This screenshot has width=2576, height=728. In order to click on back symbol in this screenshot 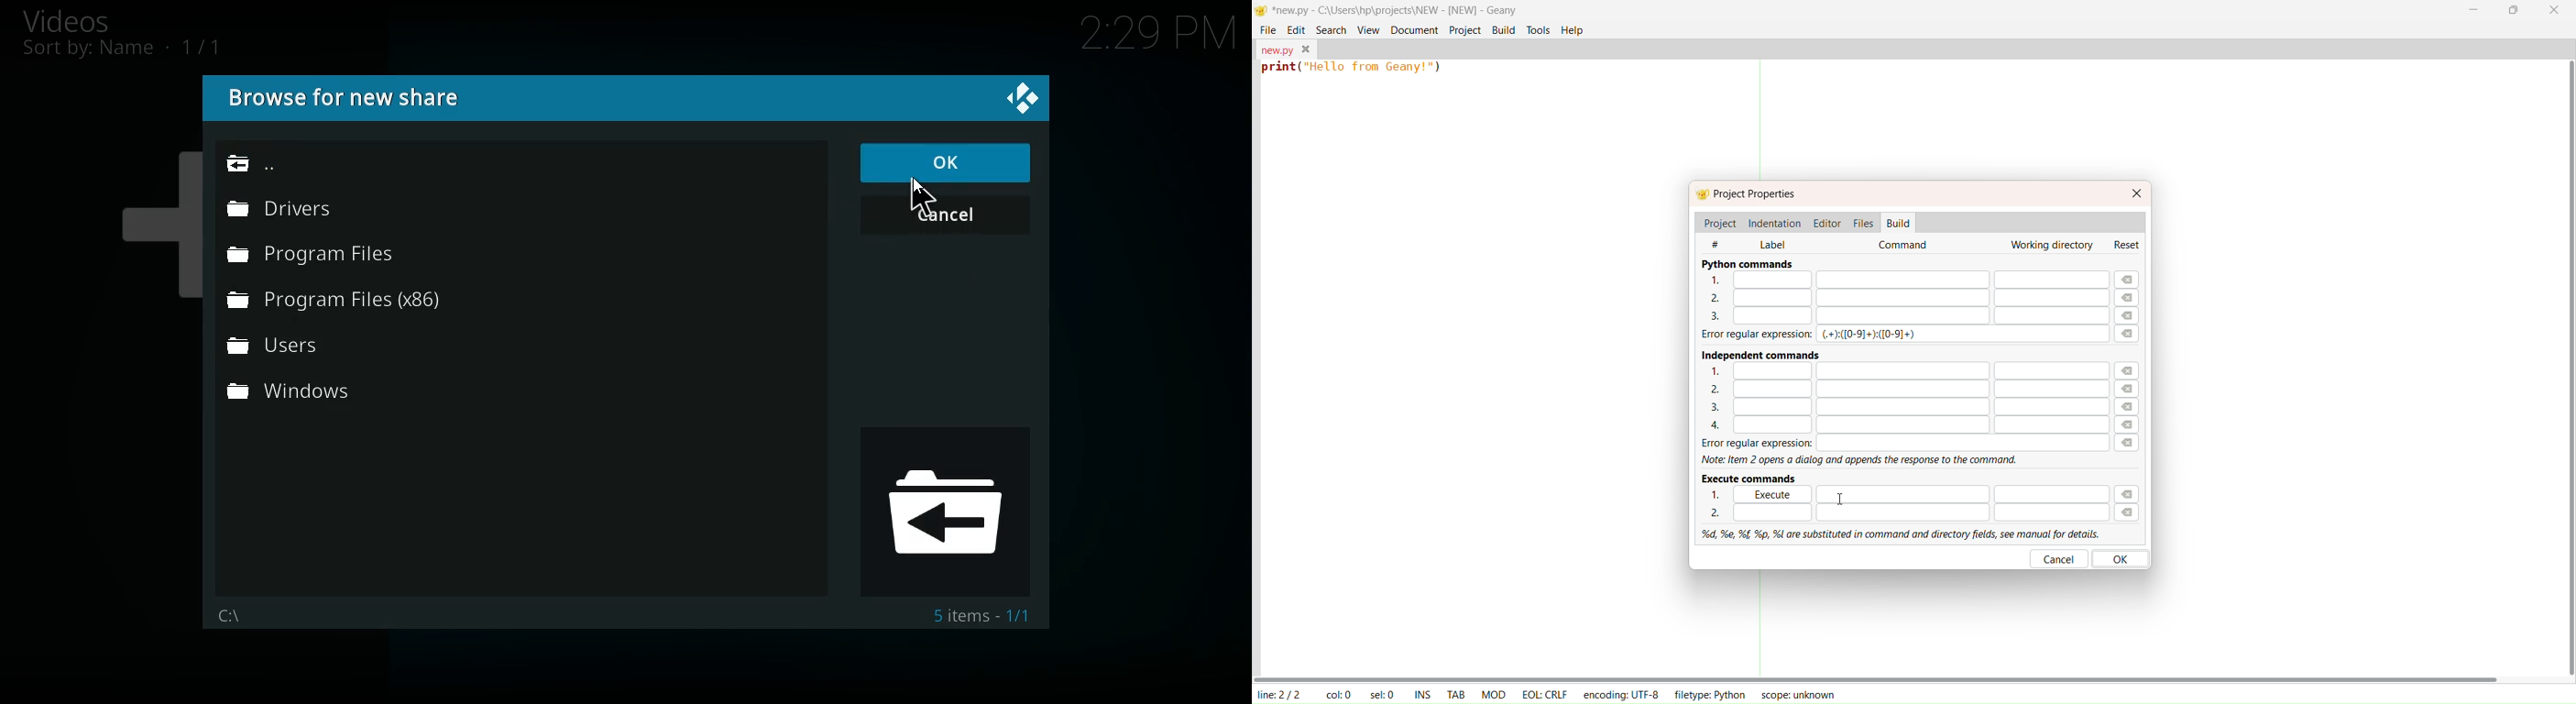, I will do `click(950, 512)`.